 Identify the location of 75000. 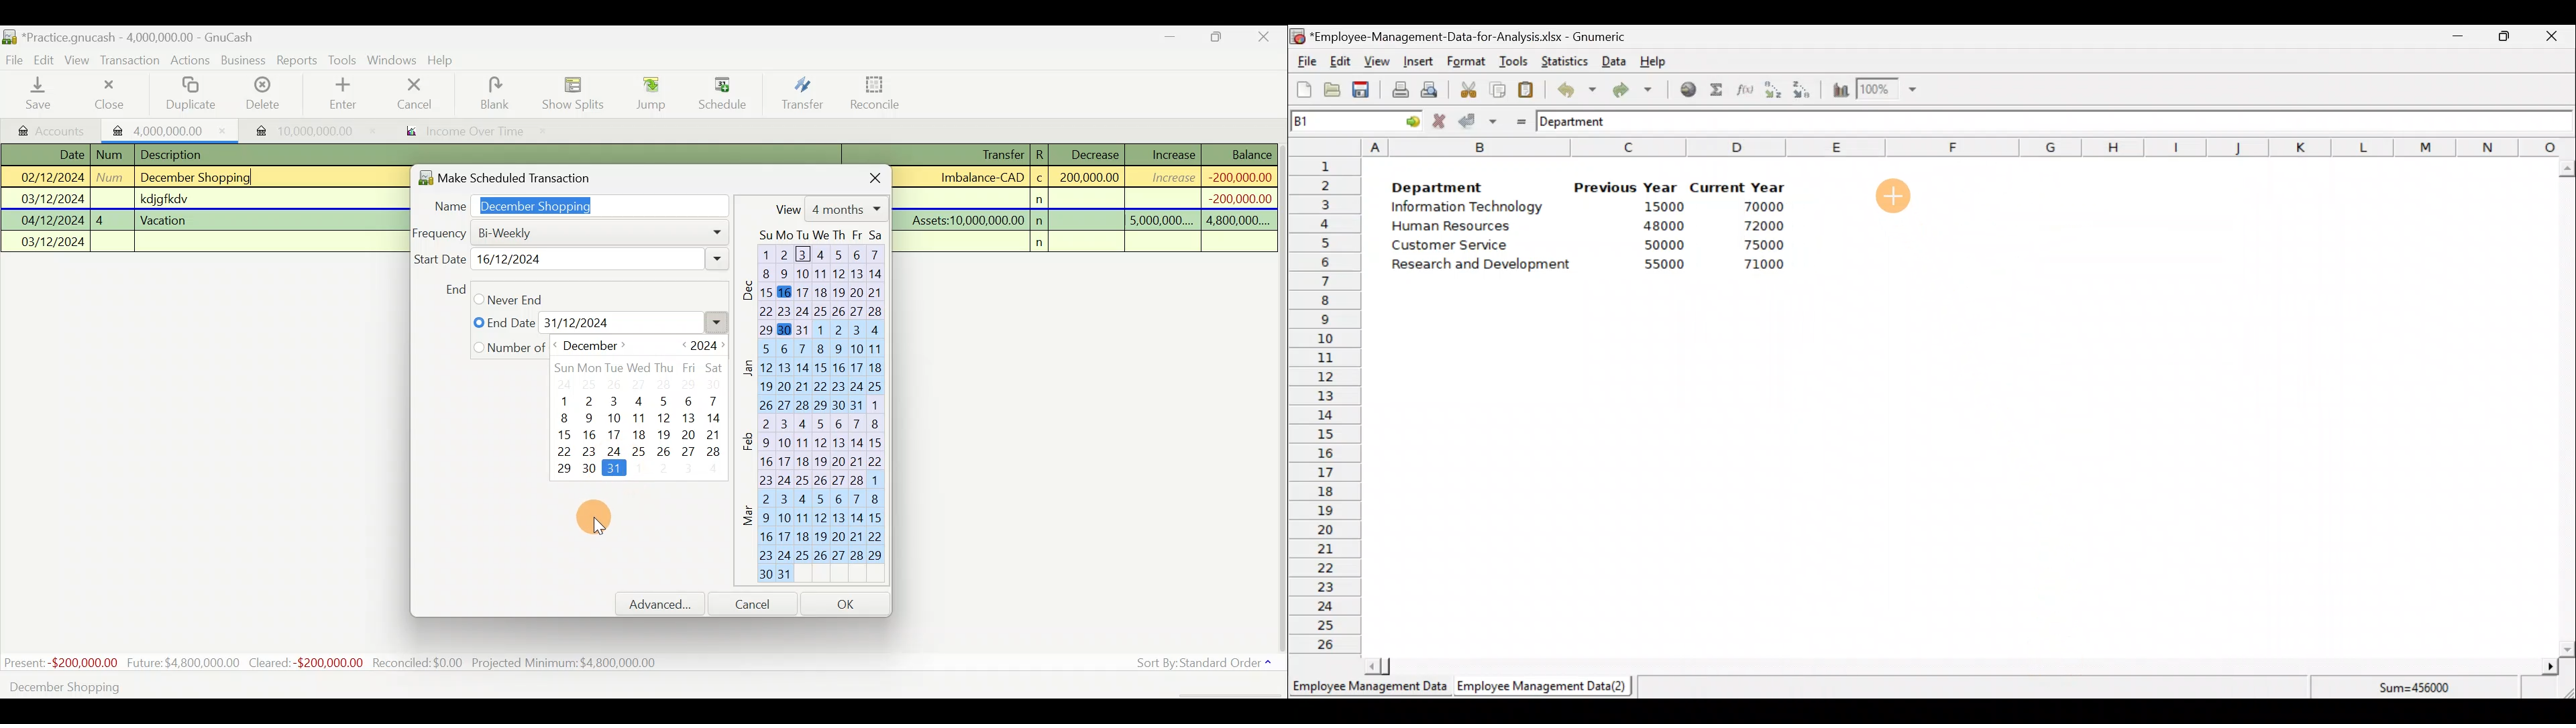
(1756, 245).